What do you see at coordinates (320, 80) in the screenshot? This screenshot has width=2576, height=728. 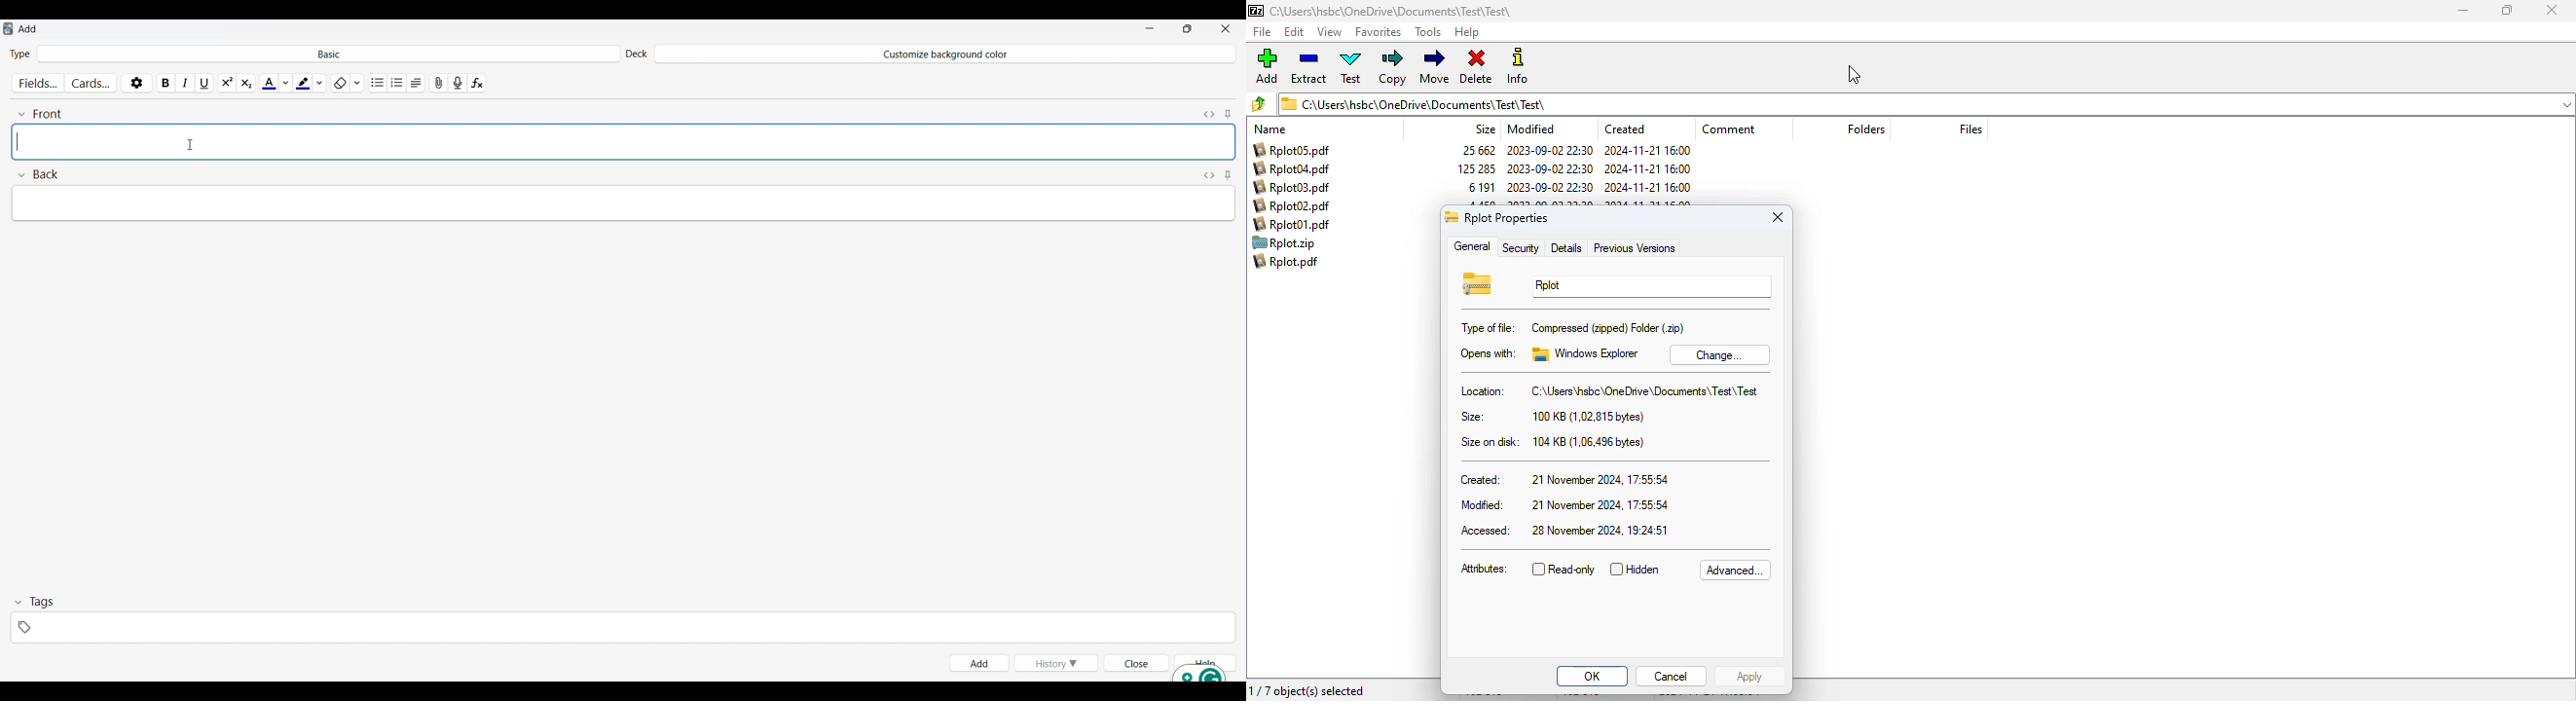 I see `Highlight color options` at bounding box center [320, 80].